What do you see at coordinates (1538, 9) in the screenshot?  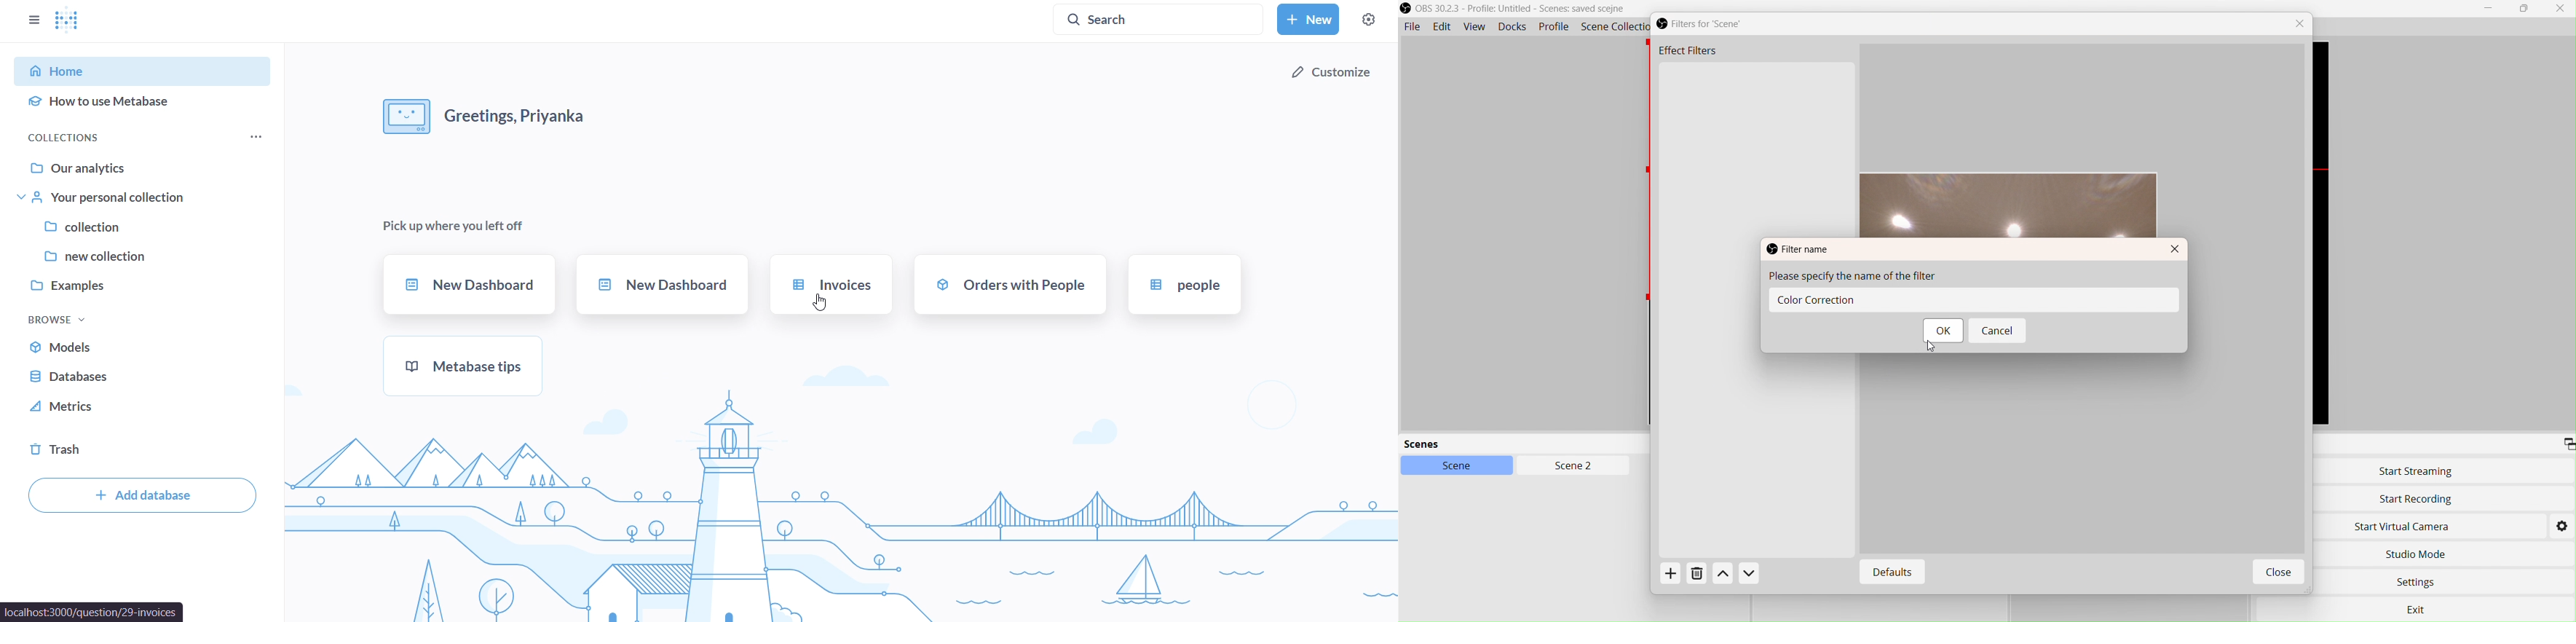 I see `` at bounding box center [1538, 9].